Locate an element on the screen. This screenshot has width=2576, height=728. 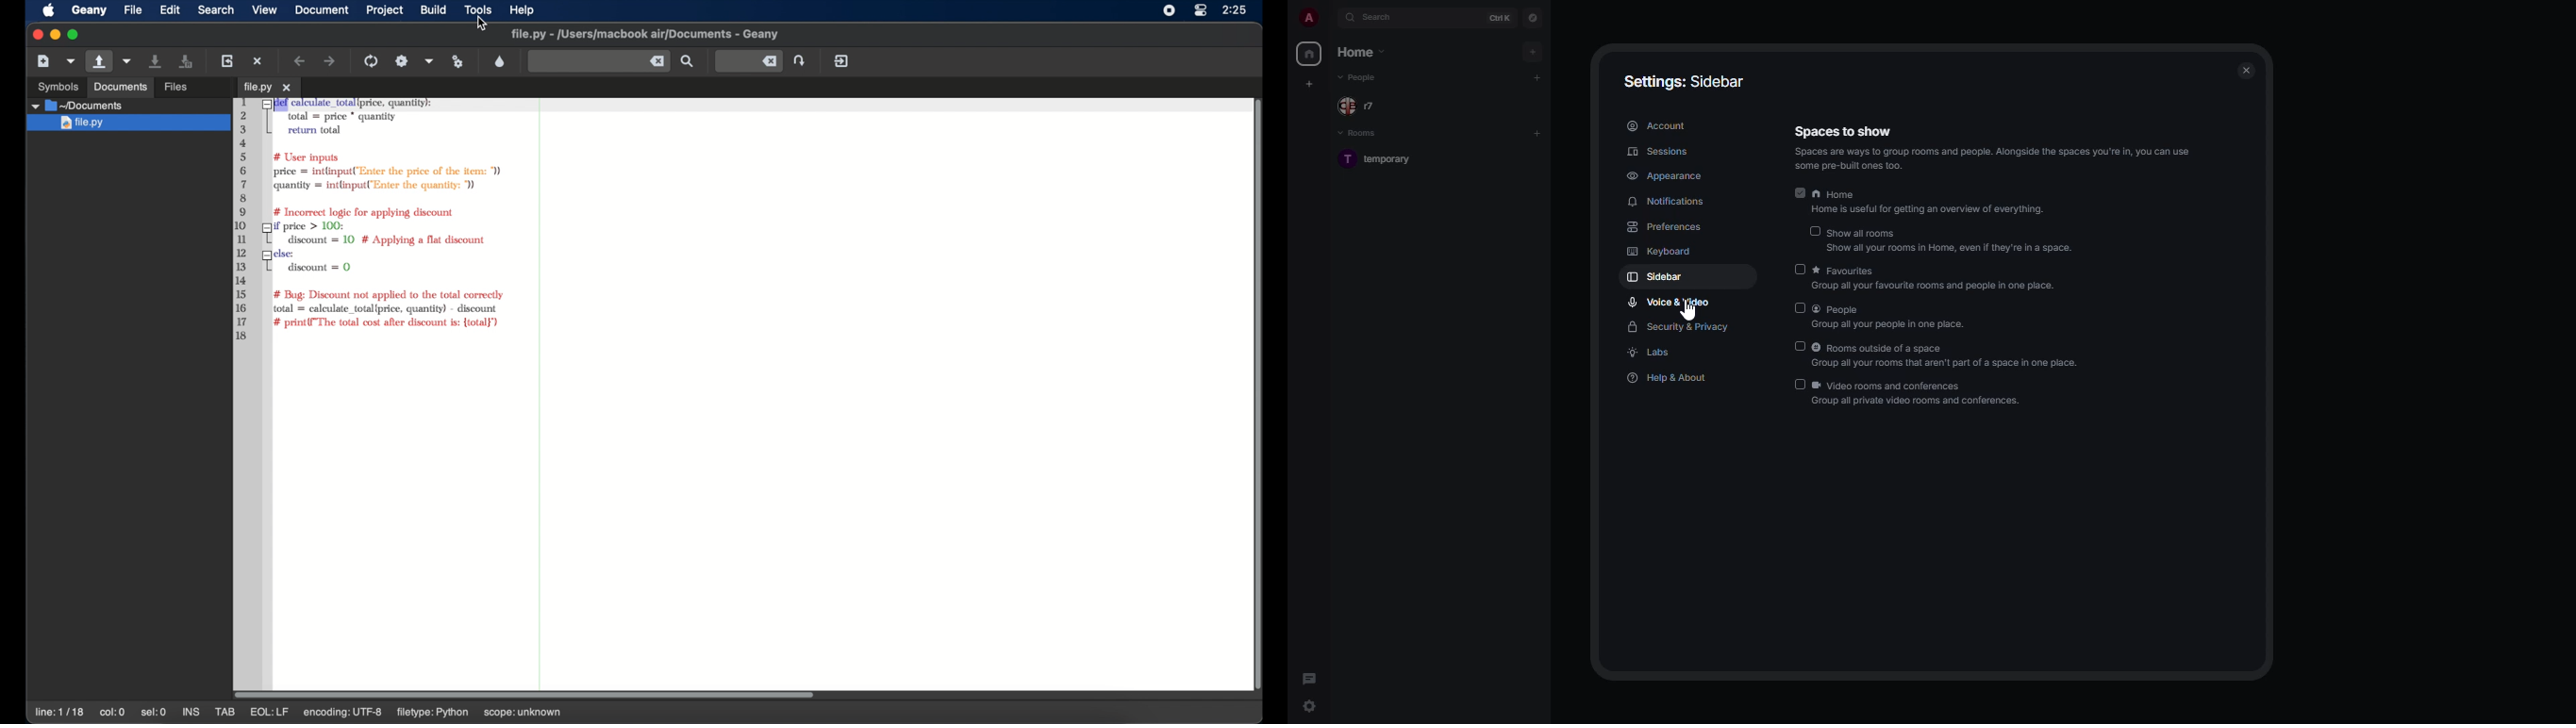
‘Show all your rooms in Home, even If they're in a space. is located at coordinates (1943, 249).